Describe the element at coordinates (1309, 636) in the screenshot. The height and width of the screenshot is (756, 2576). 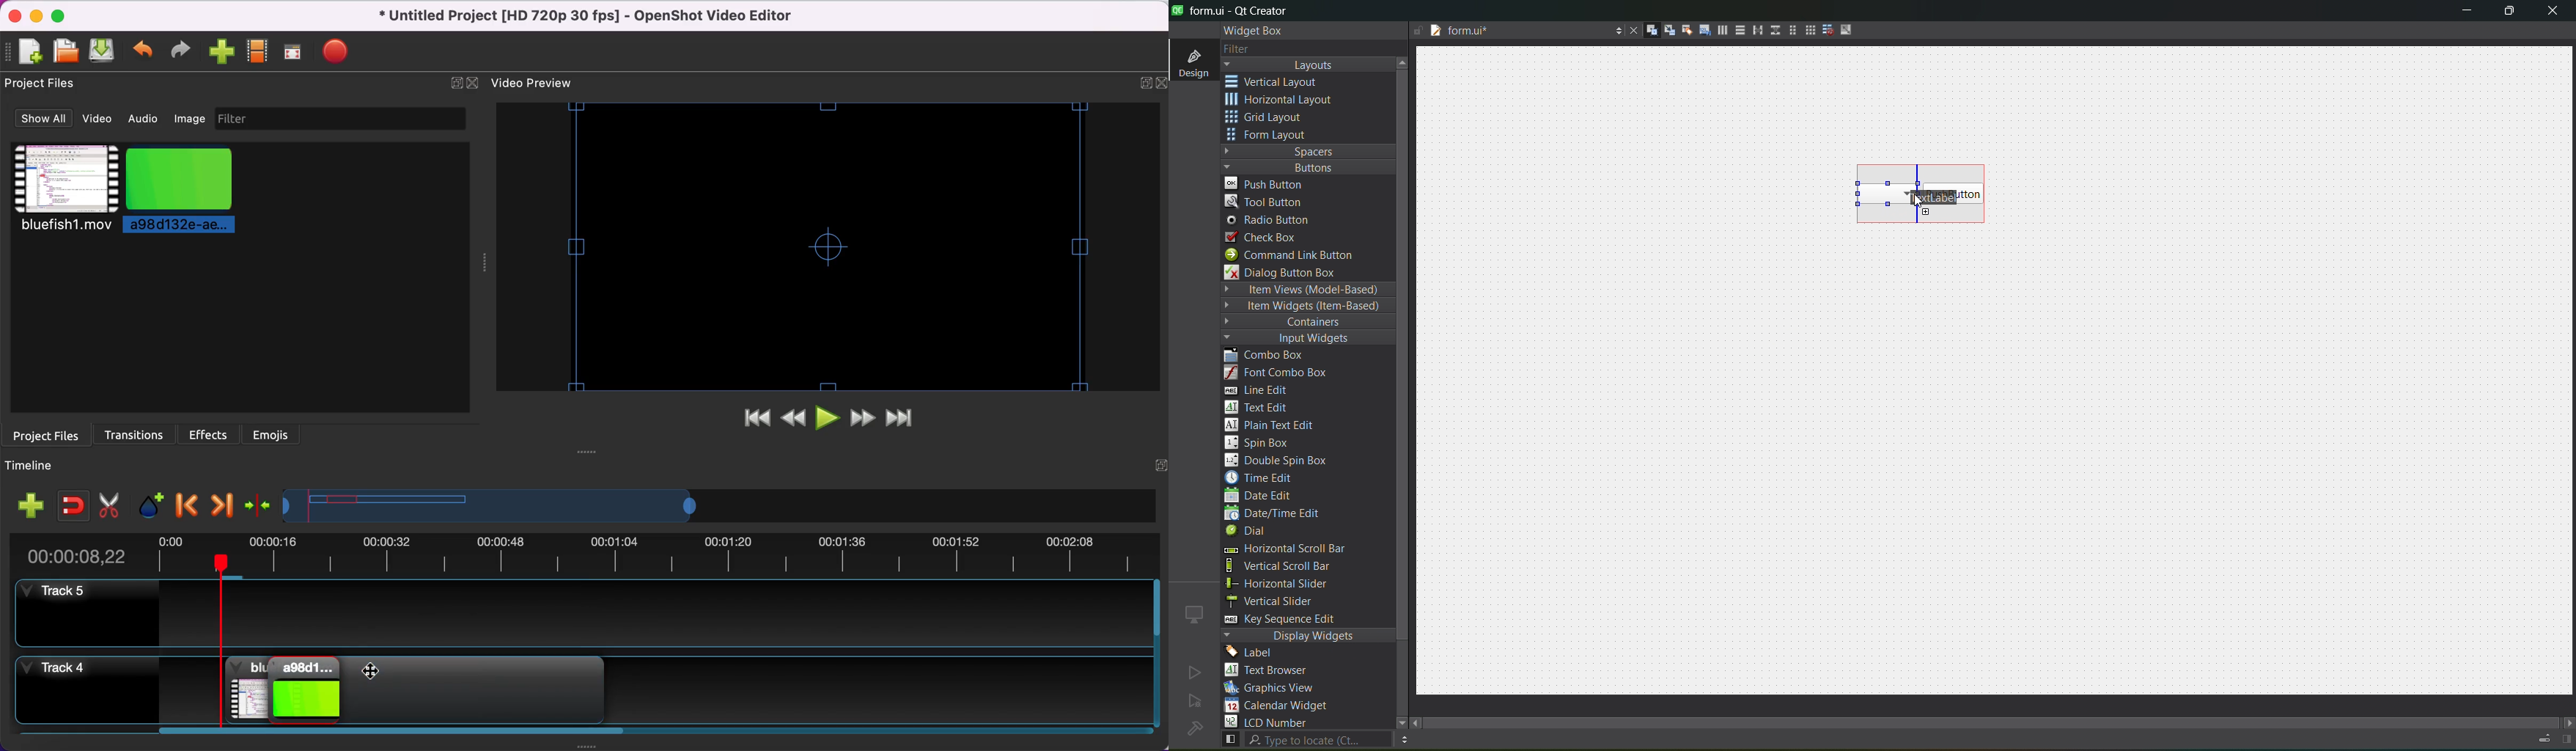
I see `display widgets` at that location.